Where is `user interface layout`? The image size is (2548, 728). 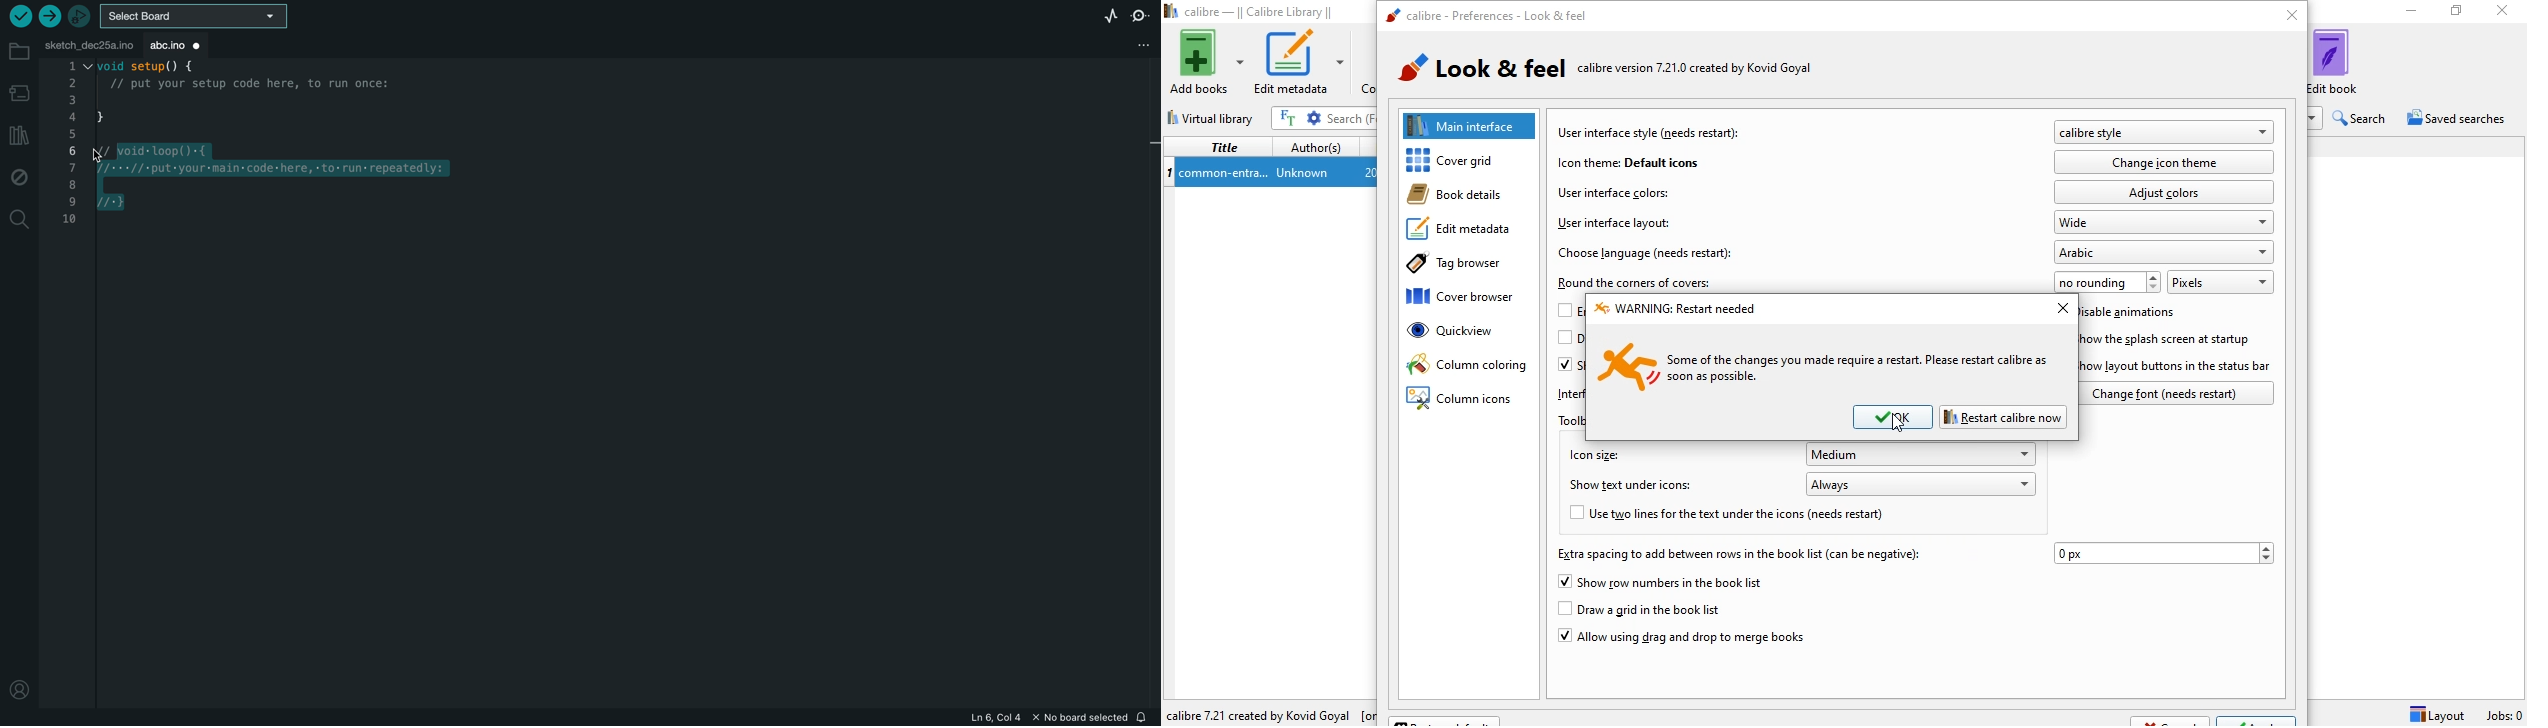
user interface layout is located at coordinates (1612, 223).